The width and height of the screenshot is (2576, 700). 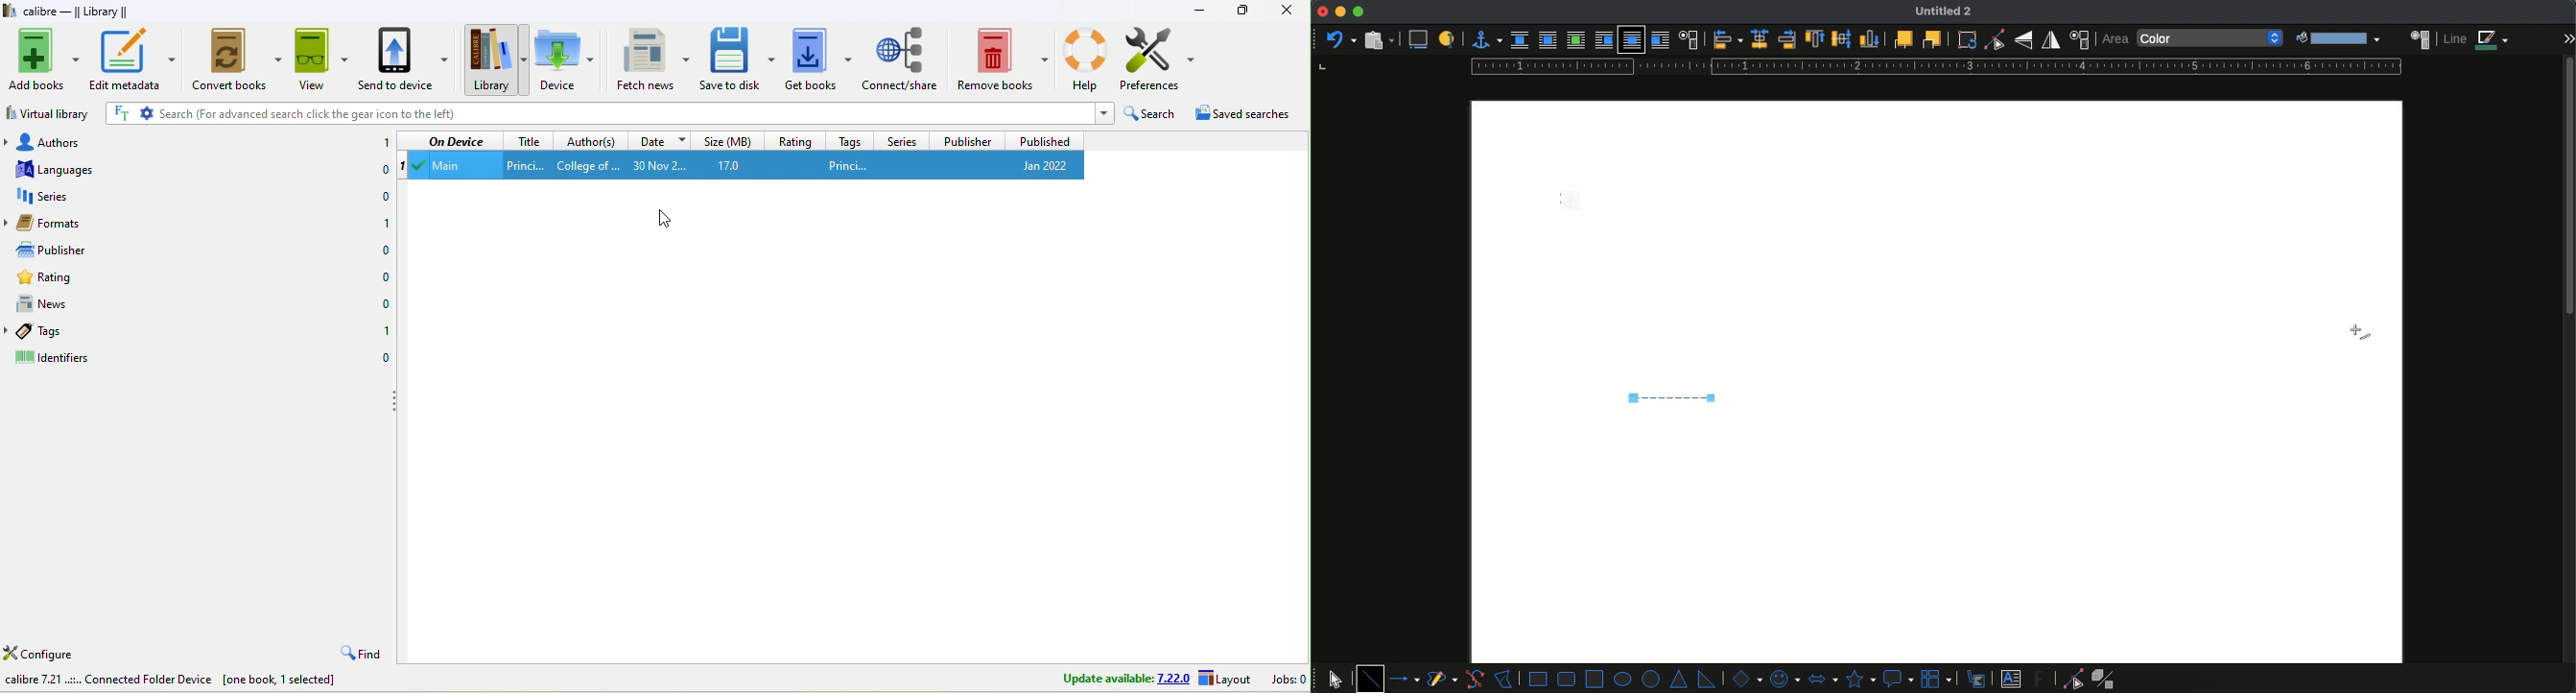 I want to click on jan 2022, so click(x=1038, y=165).